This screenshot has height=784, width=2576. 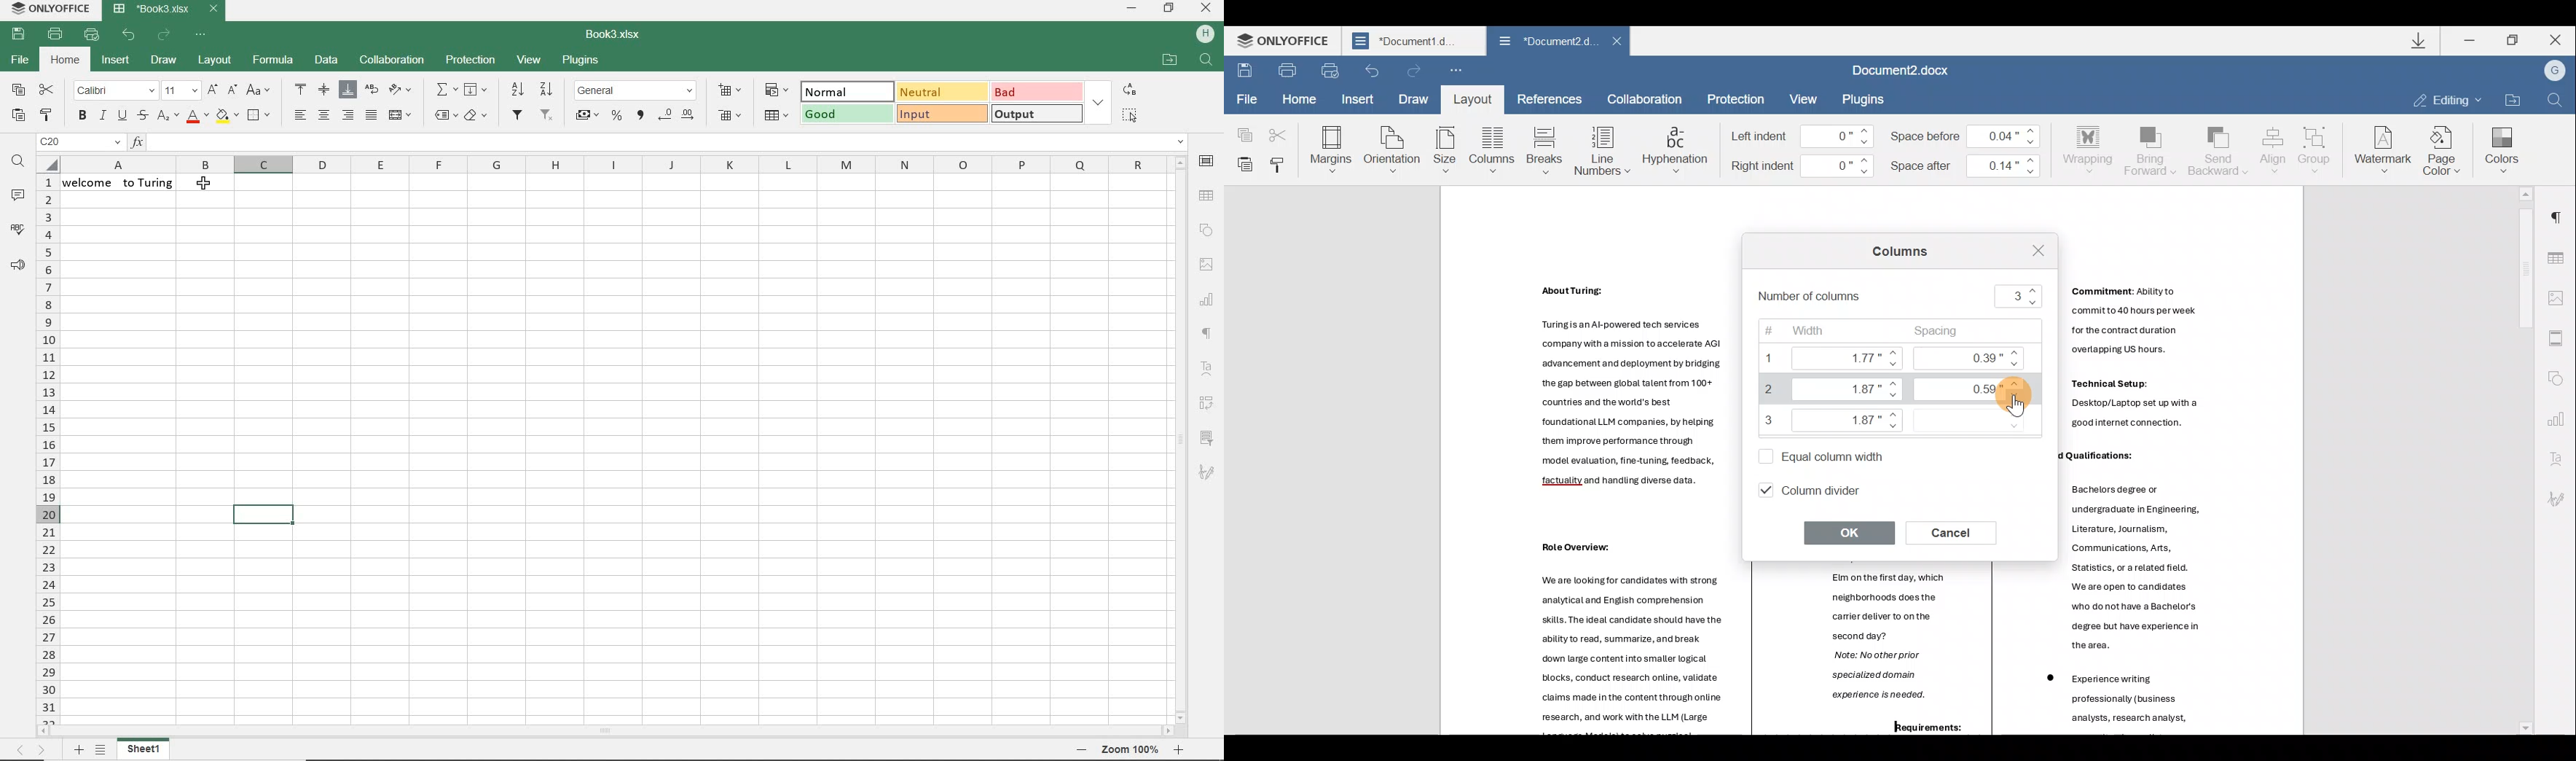 I want to click on account style, so click(x=588, y=115).